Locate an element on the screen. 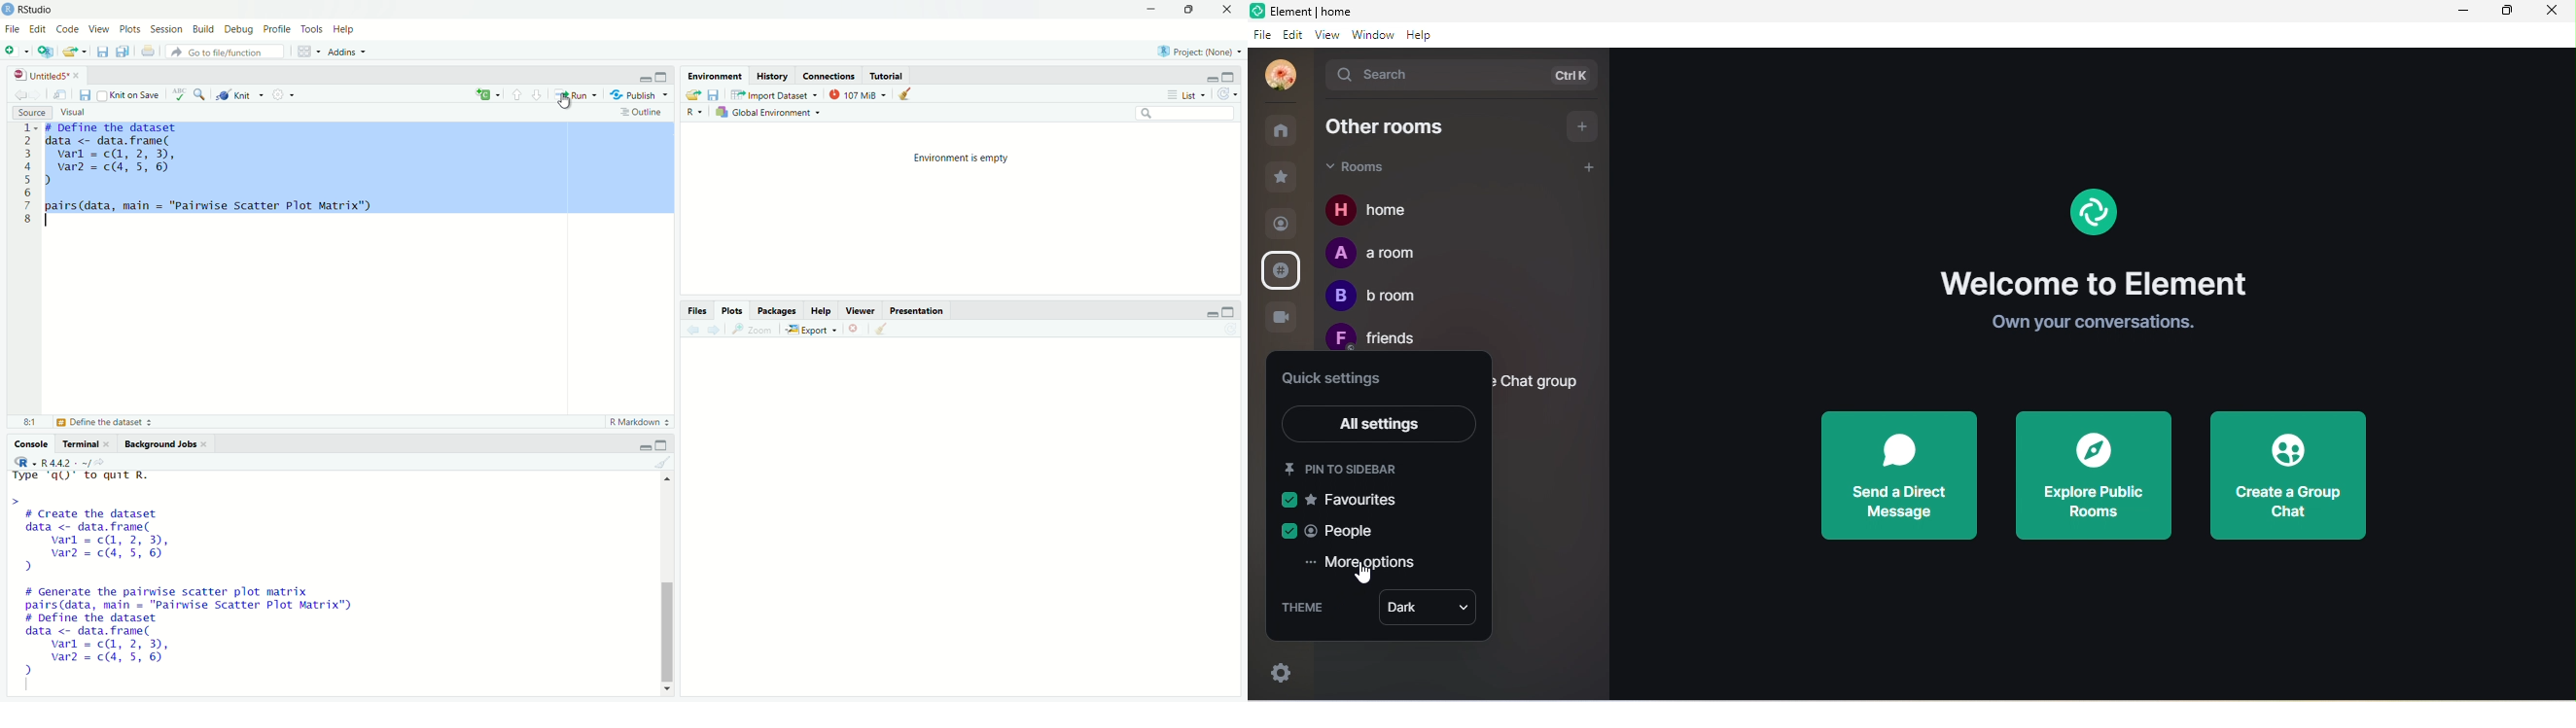  R is located at coordinates (694, 112).